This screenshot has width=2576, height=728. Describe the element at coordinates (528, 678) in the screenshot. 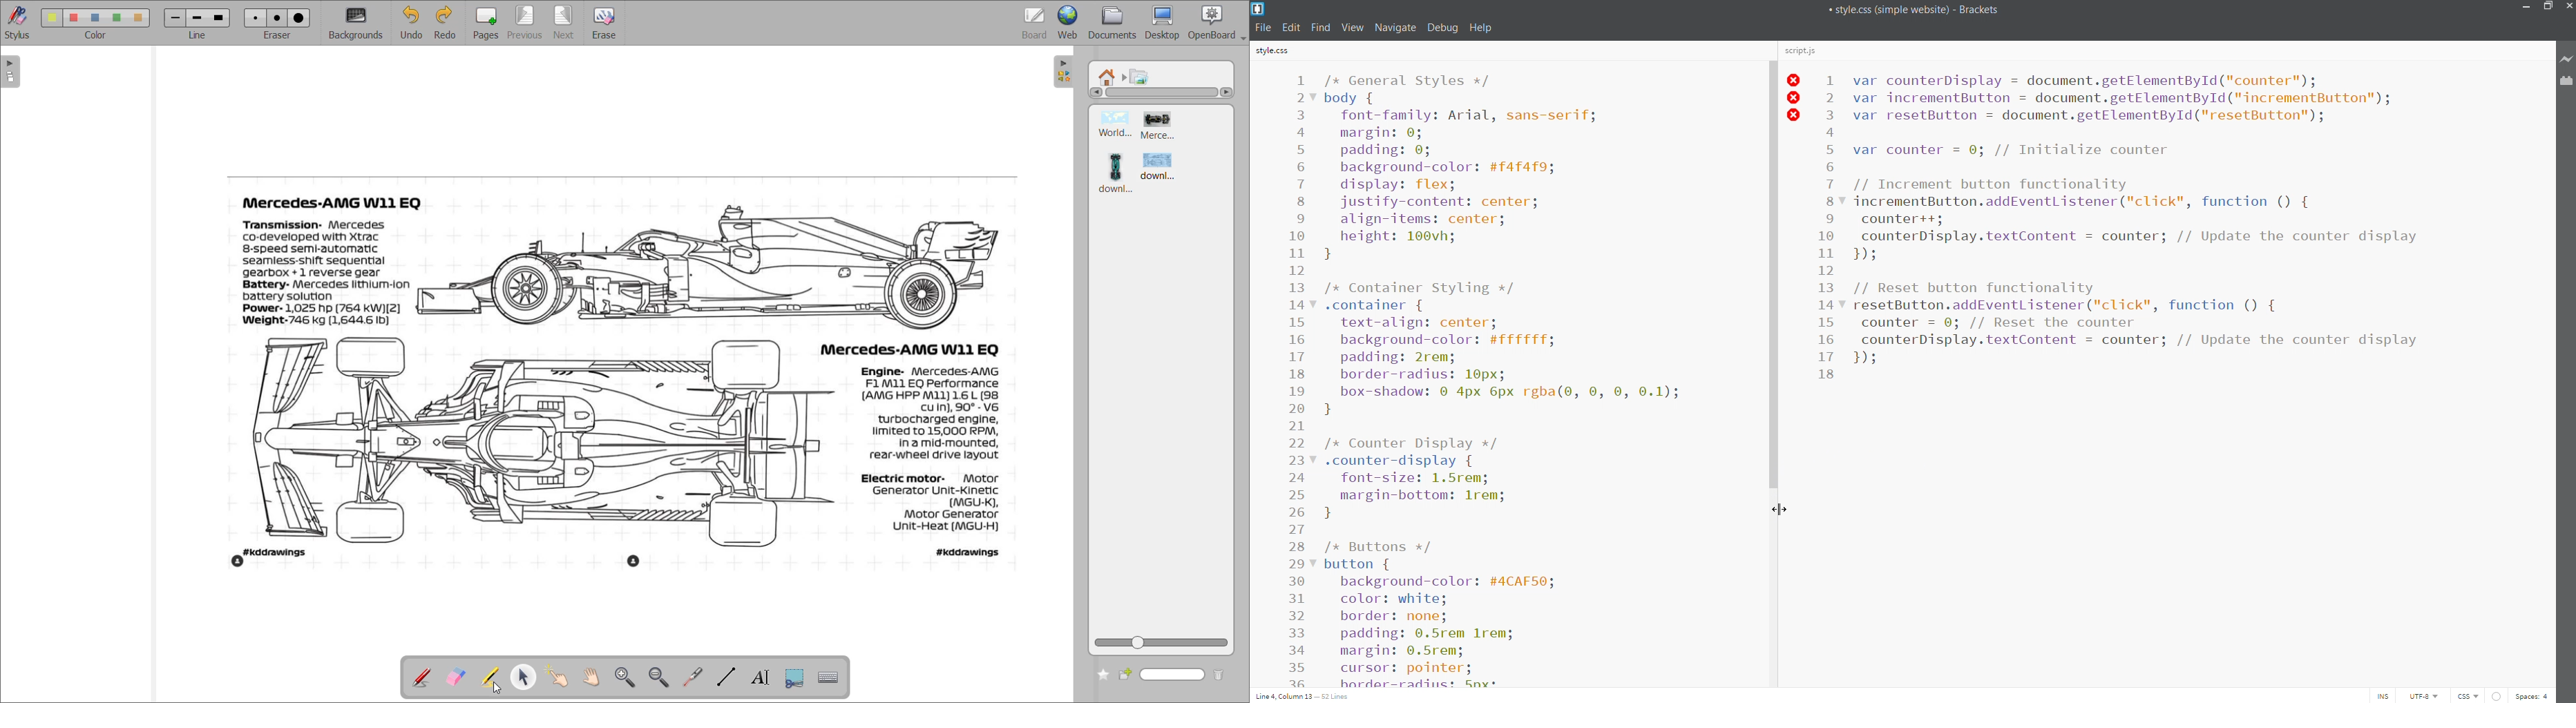

I see `select and modify objects` at that location.